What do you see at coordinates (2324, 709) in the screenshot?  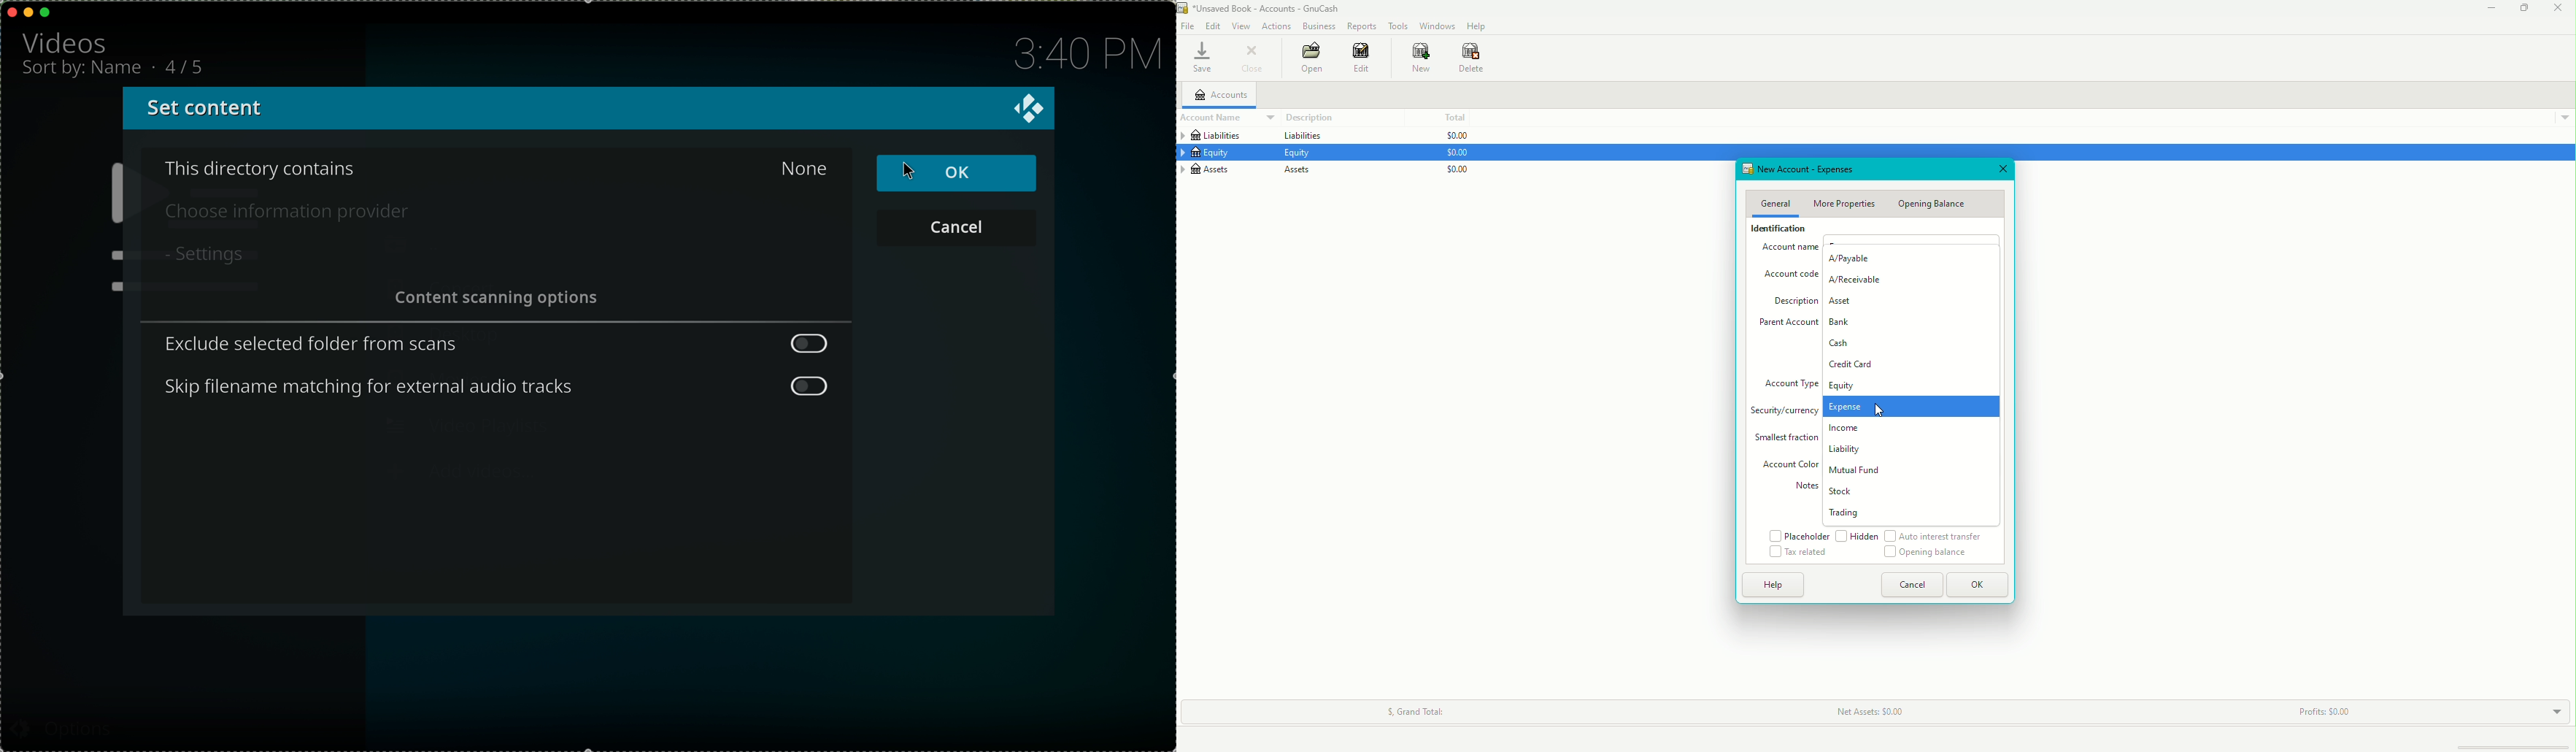 I see `Profits` at bounding box center [2324, 709].